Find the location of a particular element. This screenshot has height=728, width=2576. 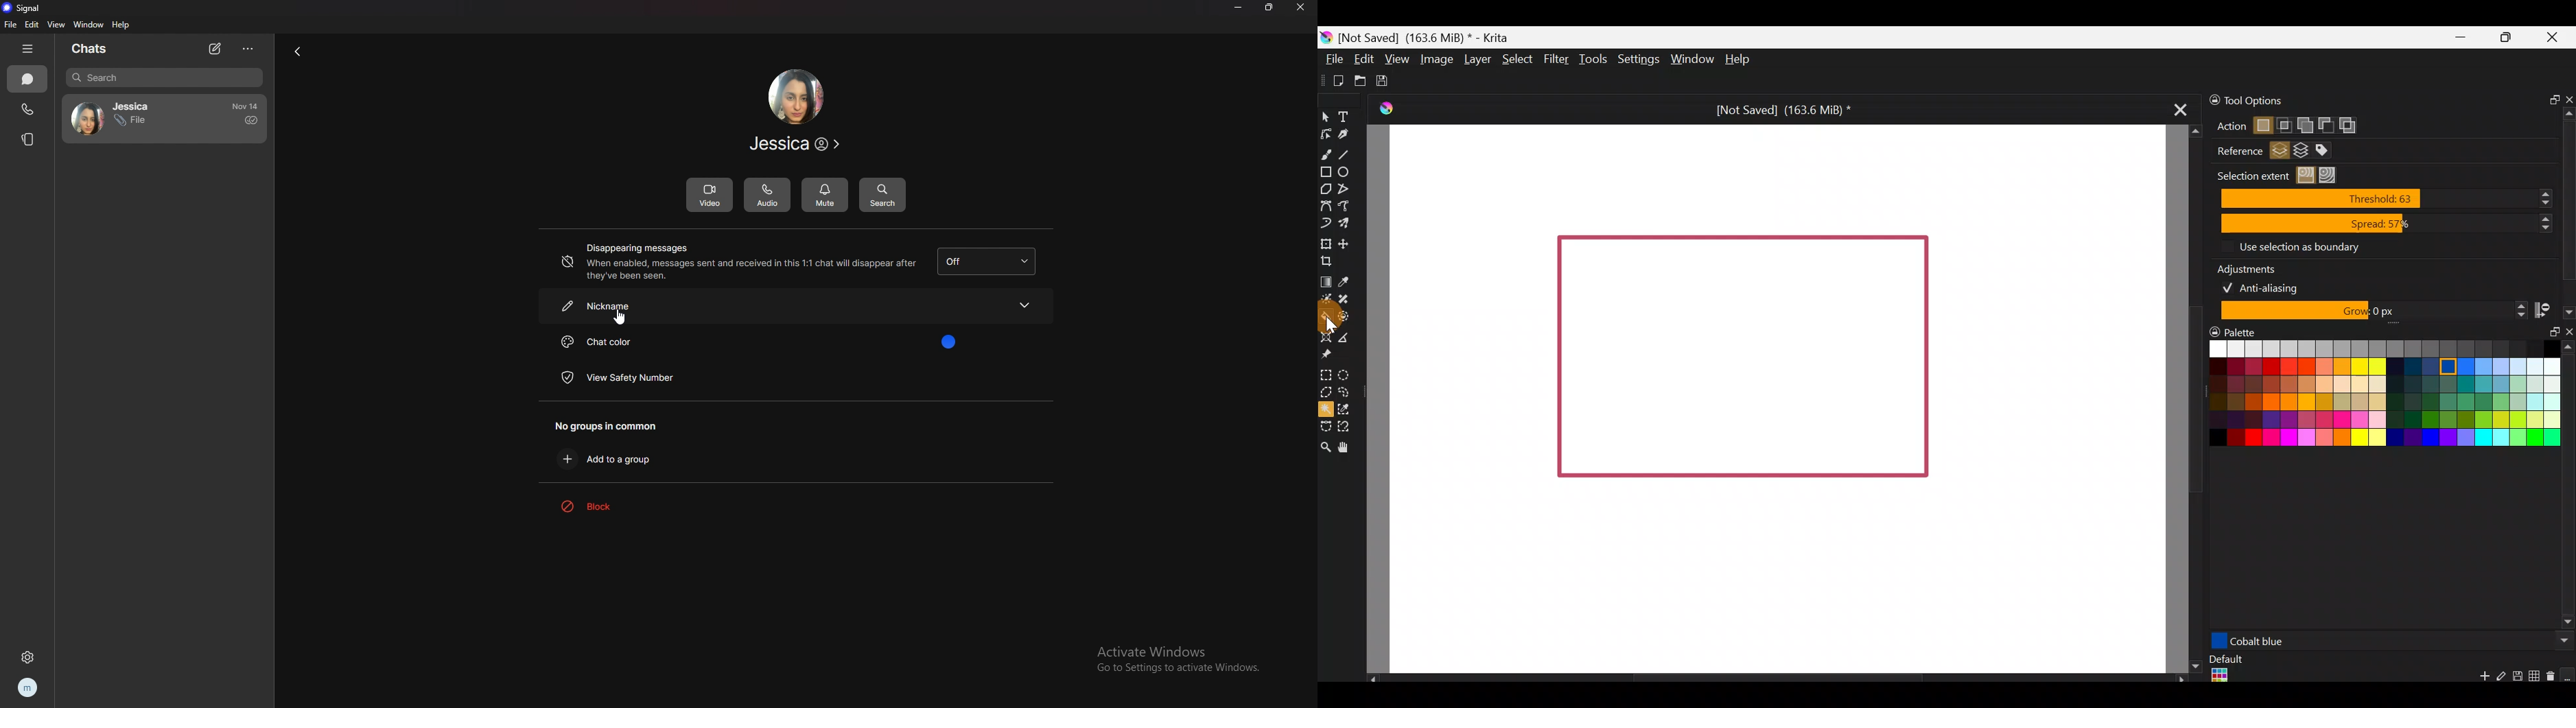

file is located at coordinates (12, 24).